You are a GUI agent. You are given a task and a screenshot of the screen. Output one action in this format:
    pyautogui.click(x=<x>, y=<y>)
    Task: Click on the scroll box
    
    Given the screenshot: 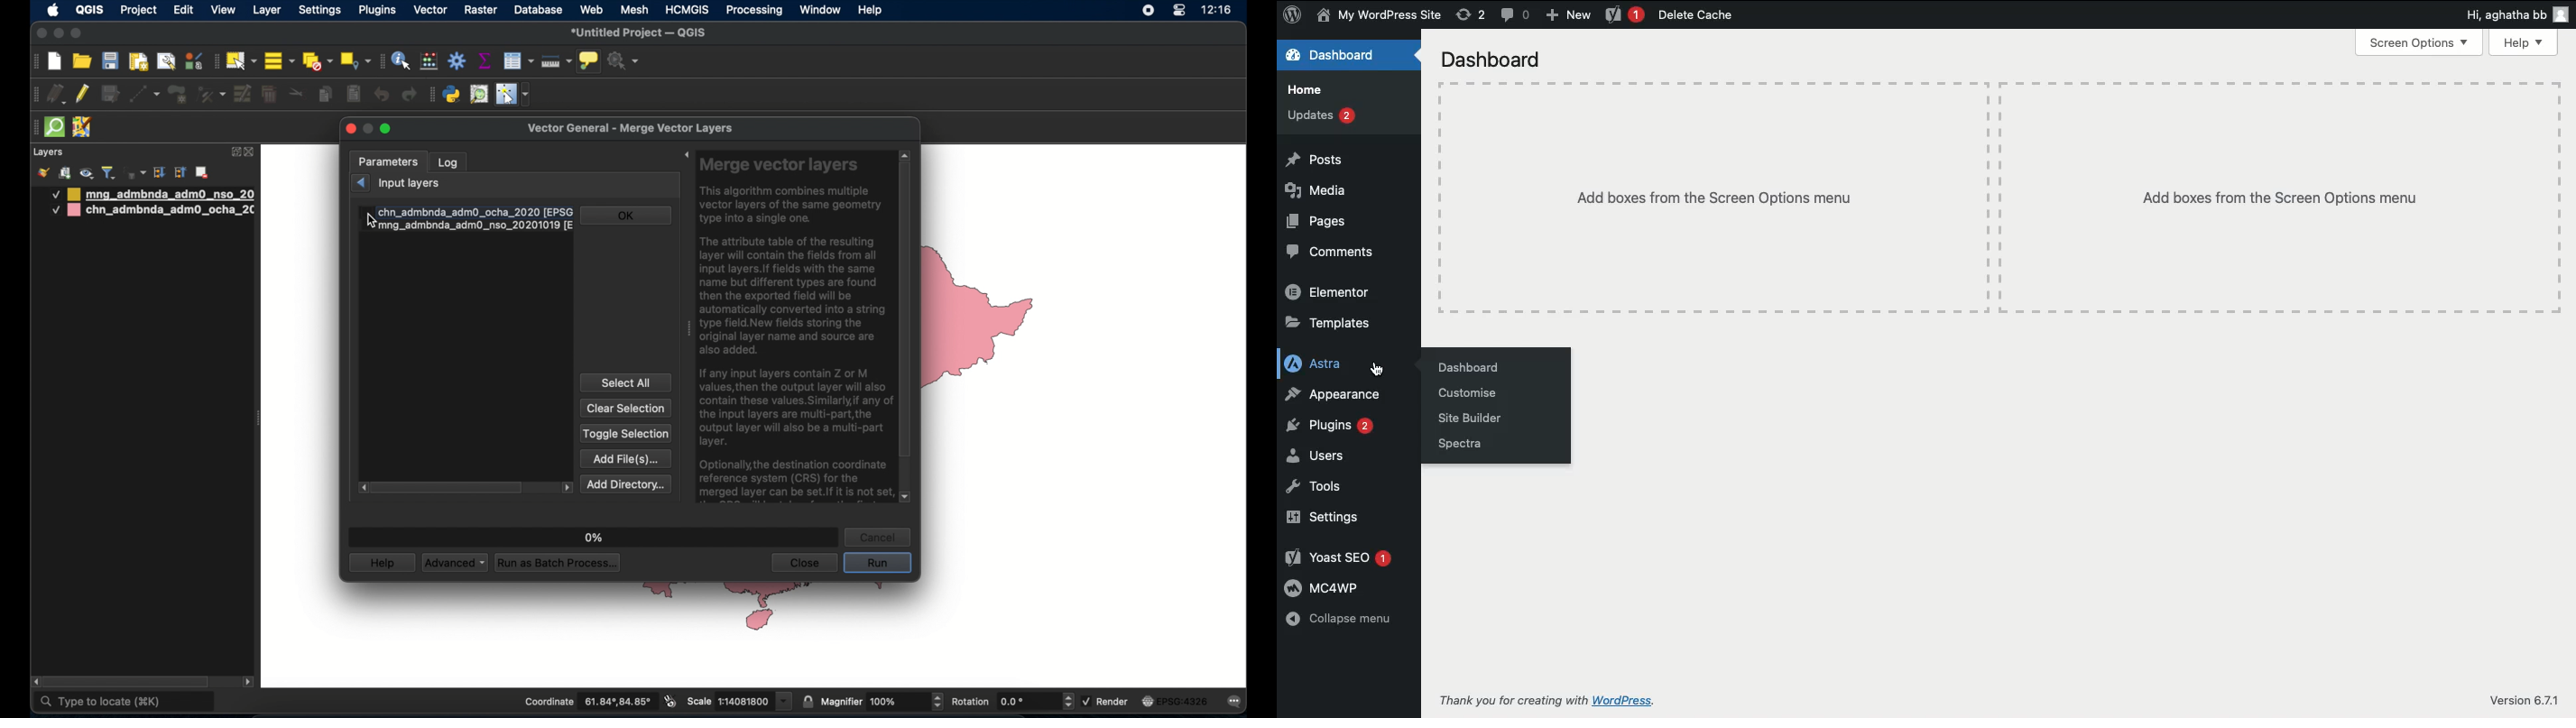 What is the action you would take?
    pyautogui.click(x=131, y=681)
    